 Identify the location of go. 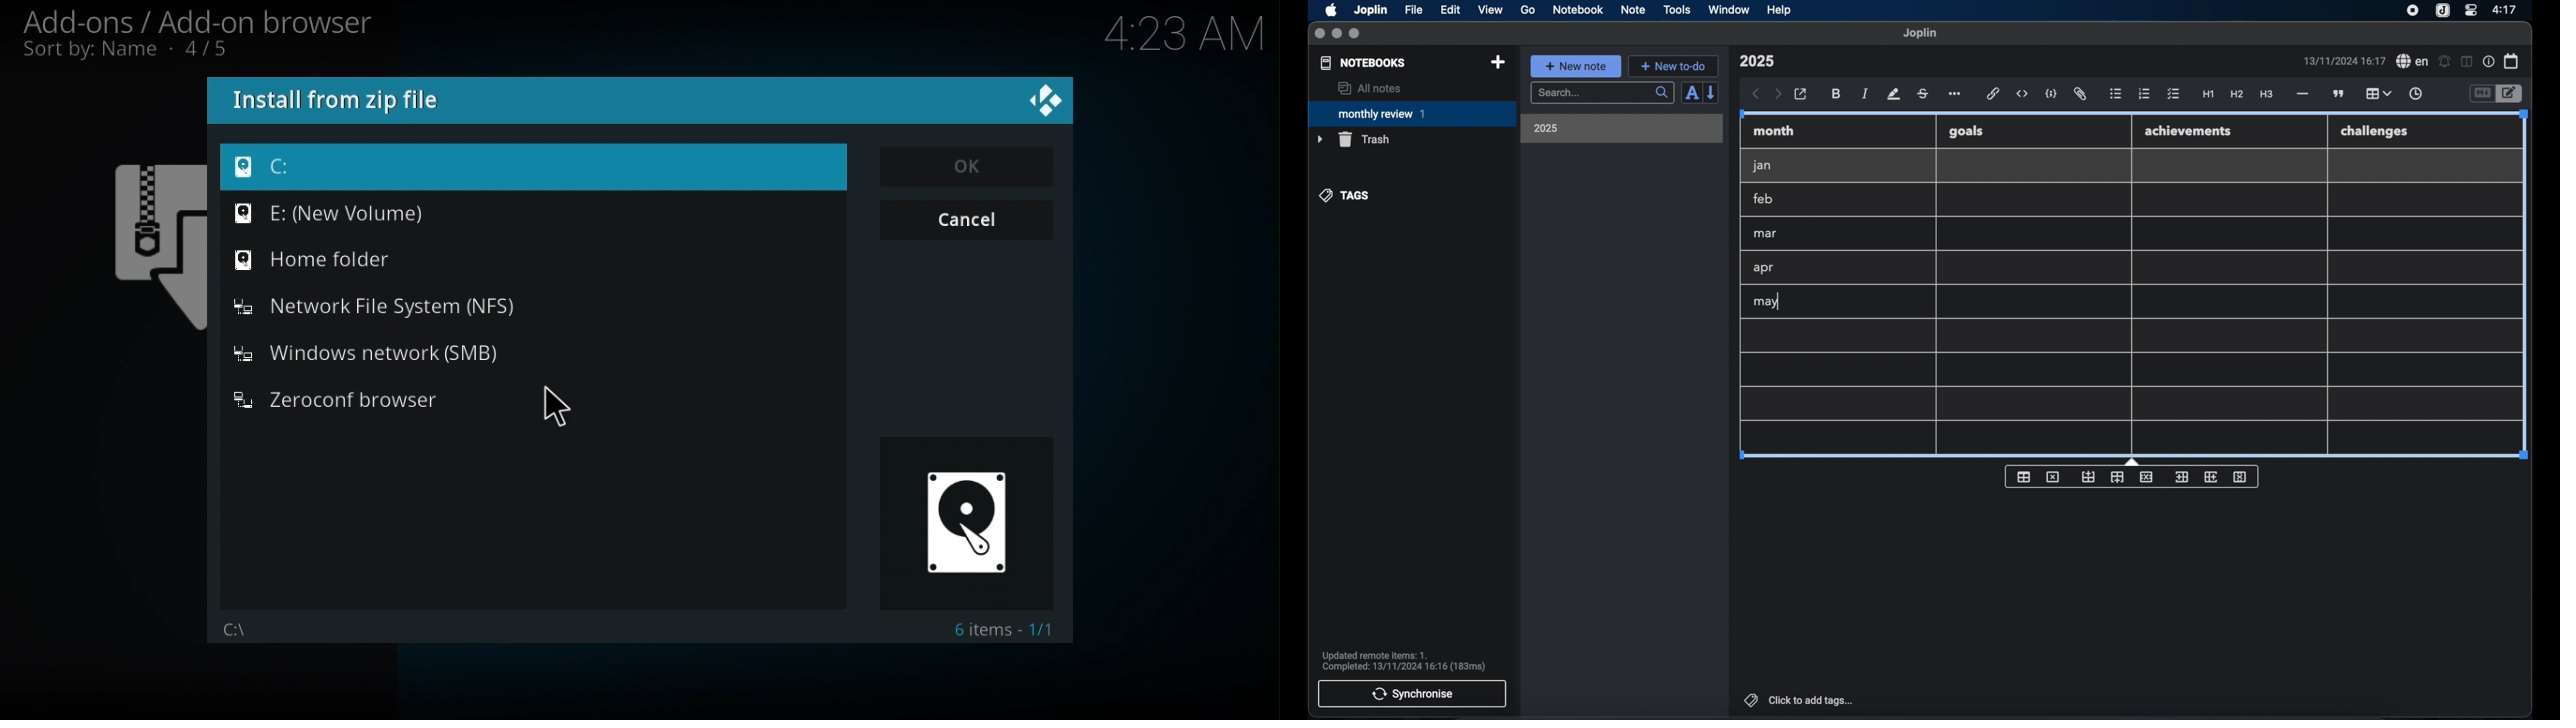
(1528, 9).